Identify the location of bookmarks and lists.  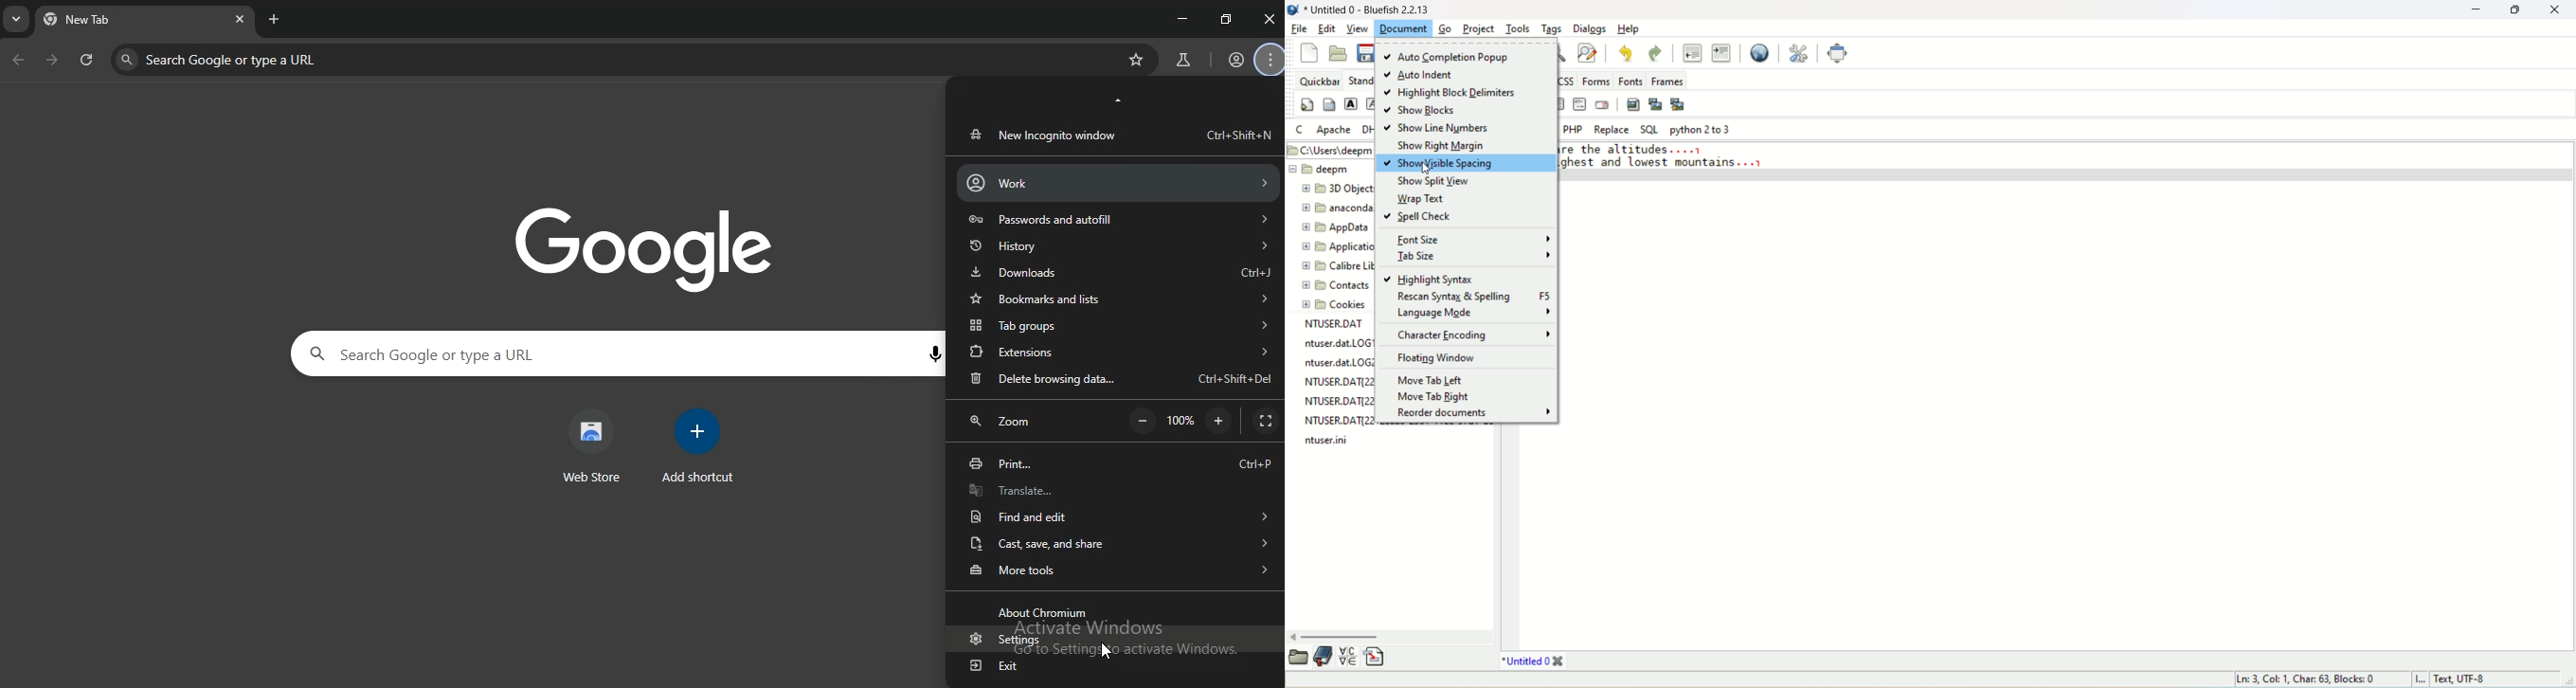
(1117, 299).